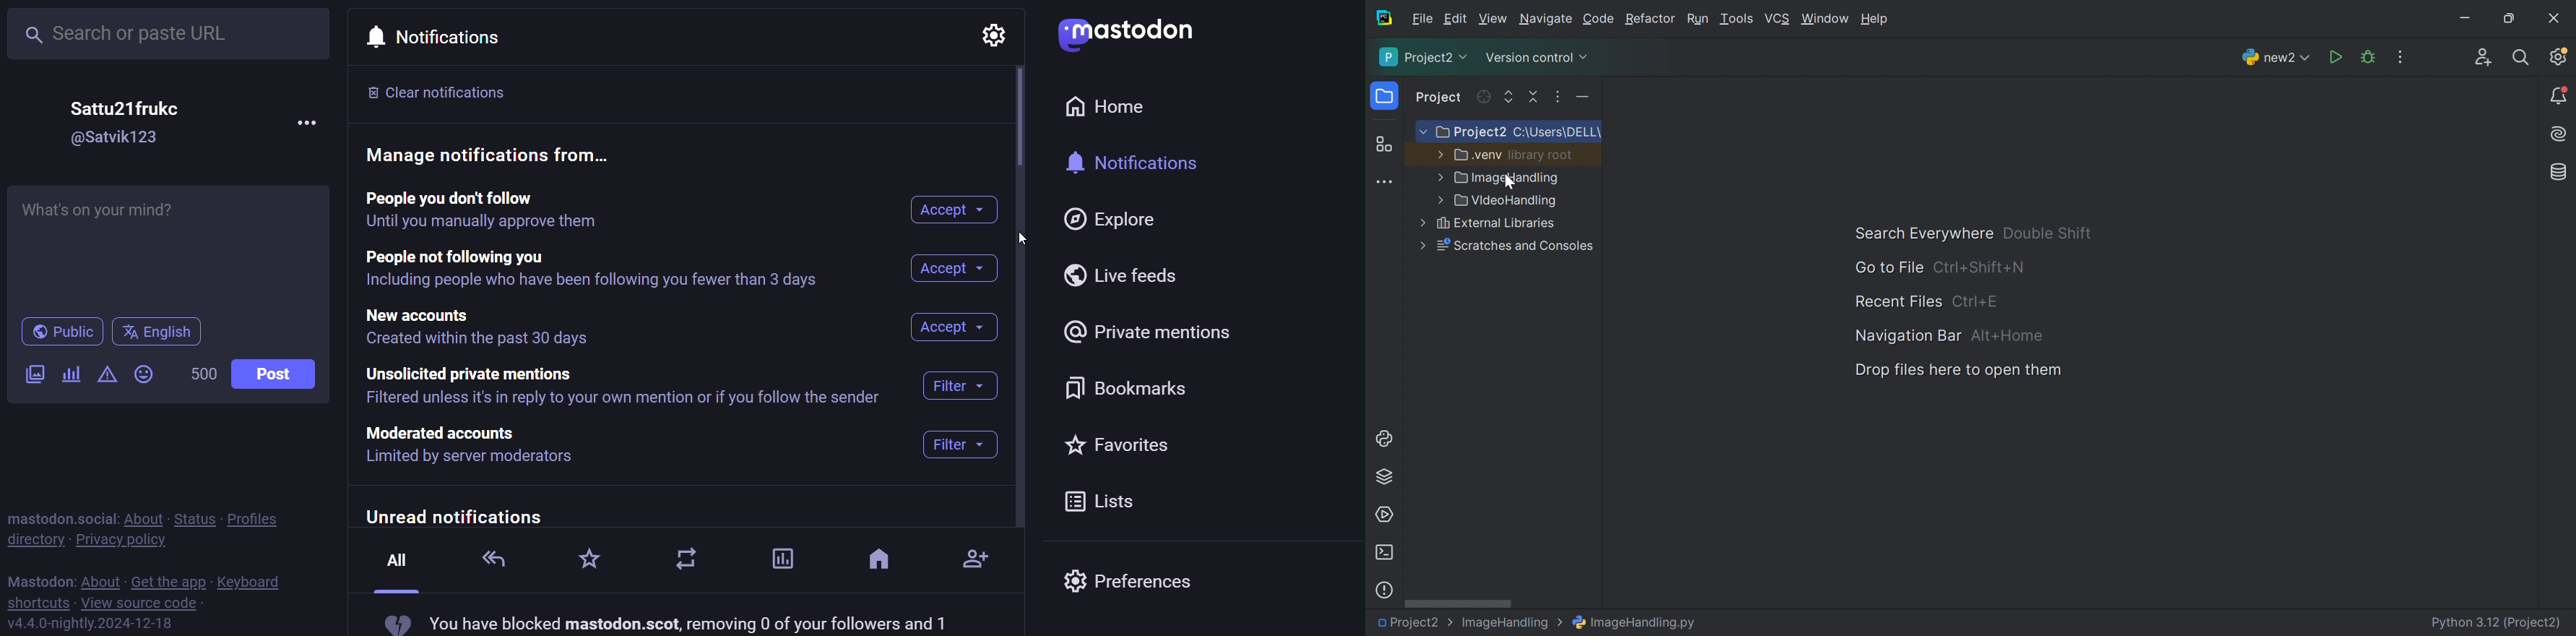 This screenshot has height=644, width=2576. Describe the element at coordinates (1037, 228) in the screenshot. I see `cursor` at that location.